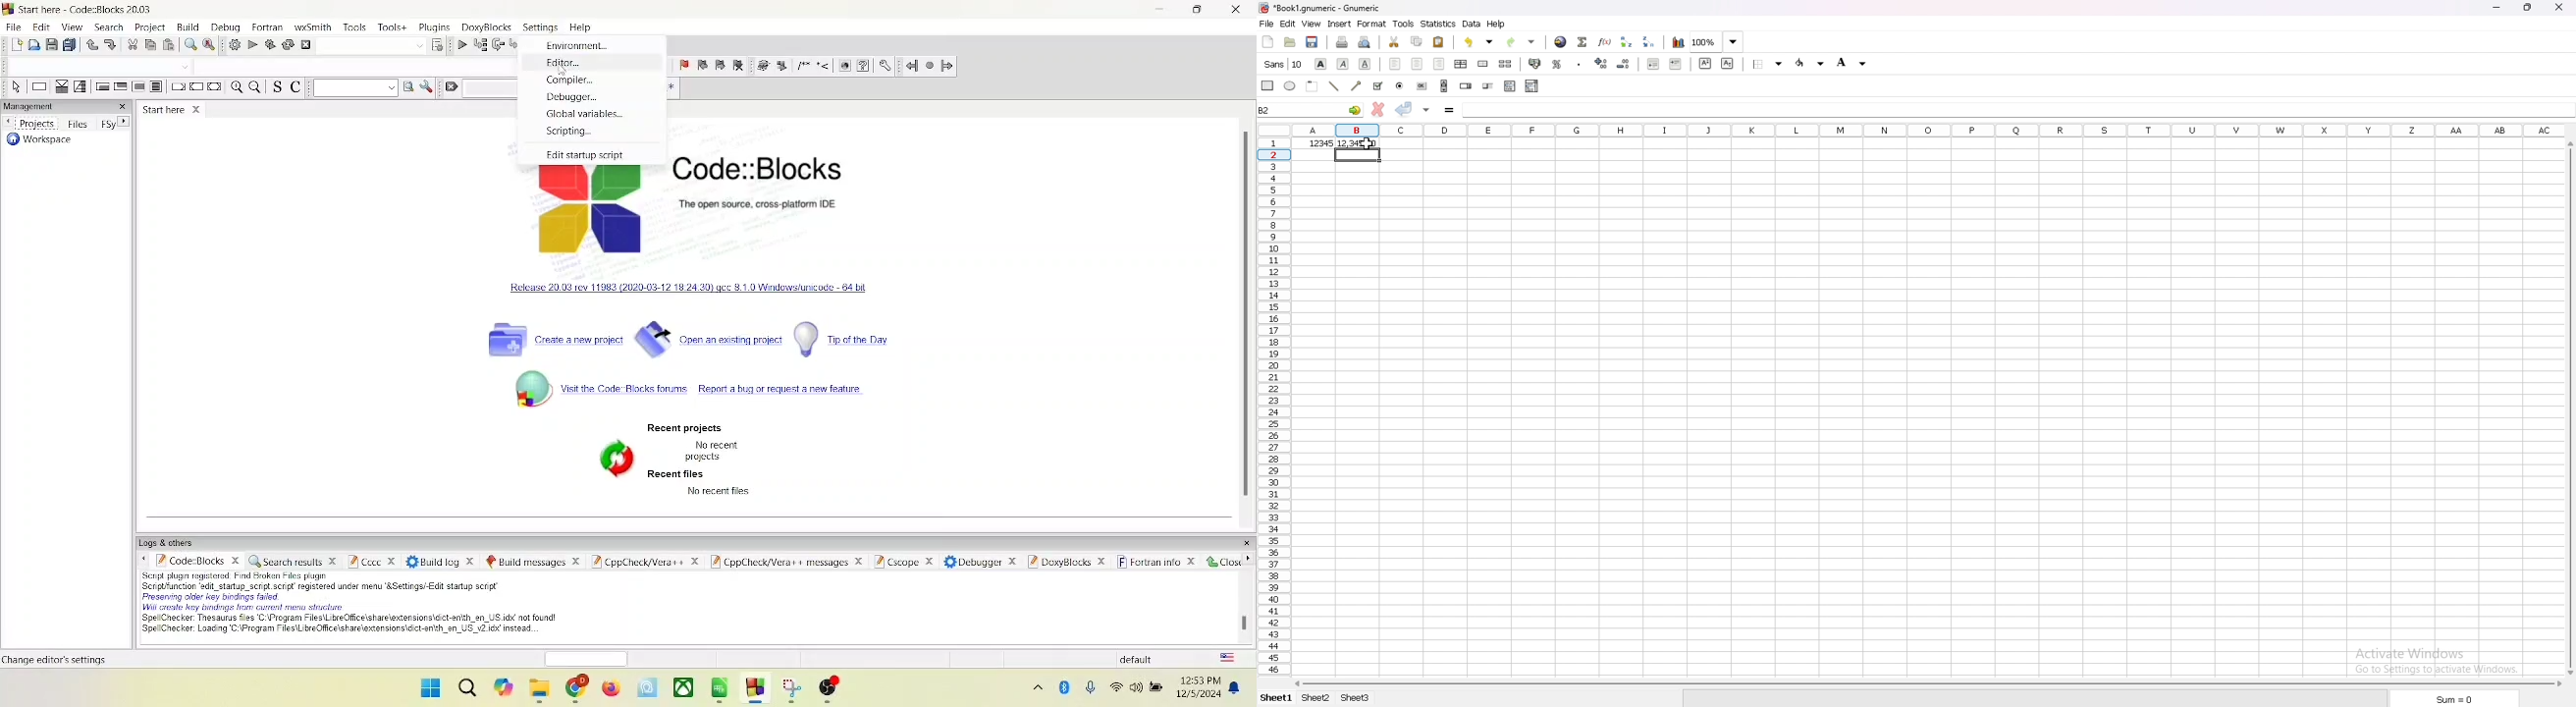 This screenshot has width=2576, height=728. What do you see at coordinates (15, 26) in the screenshot?
I see `file` at bounding box center [15, 26].